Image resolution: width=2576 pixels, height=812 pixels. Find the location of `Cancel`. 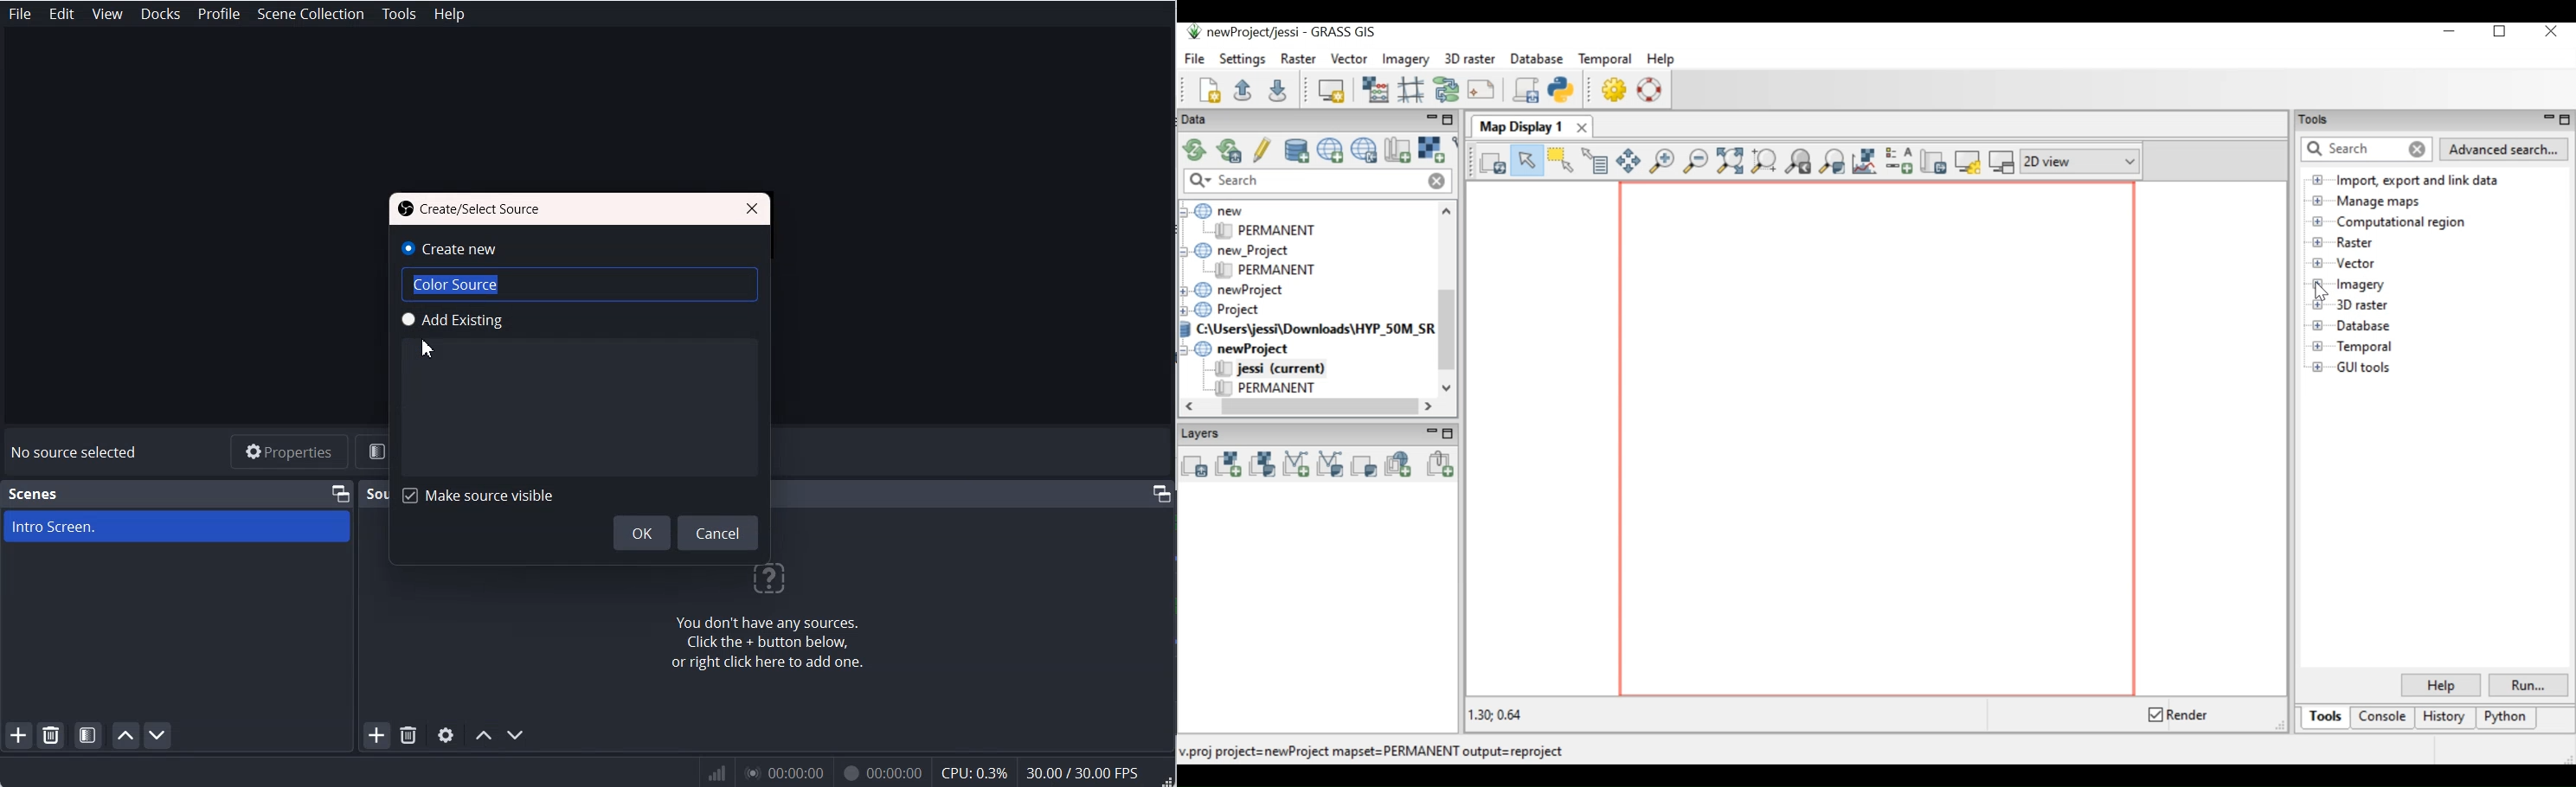

Cancel is located at coordinates (719, 533).